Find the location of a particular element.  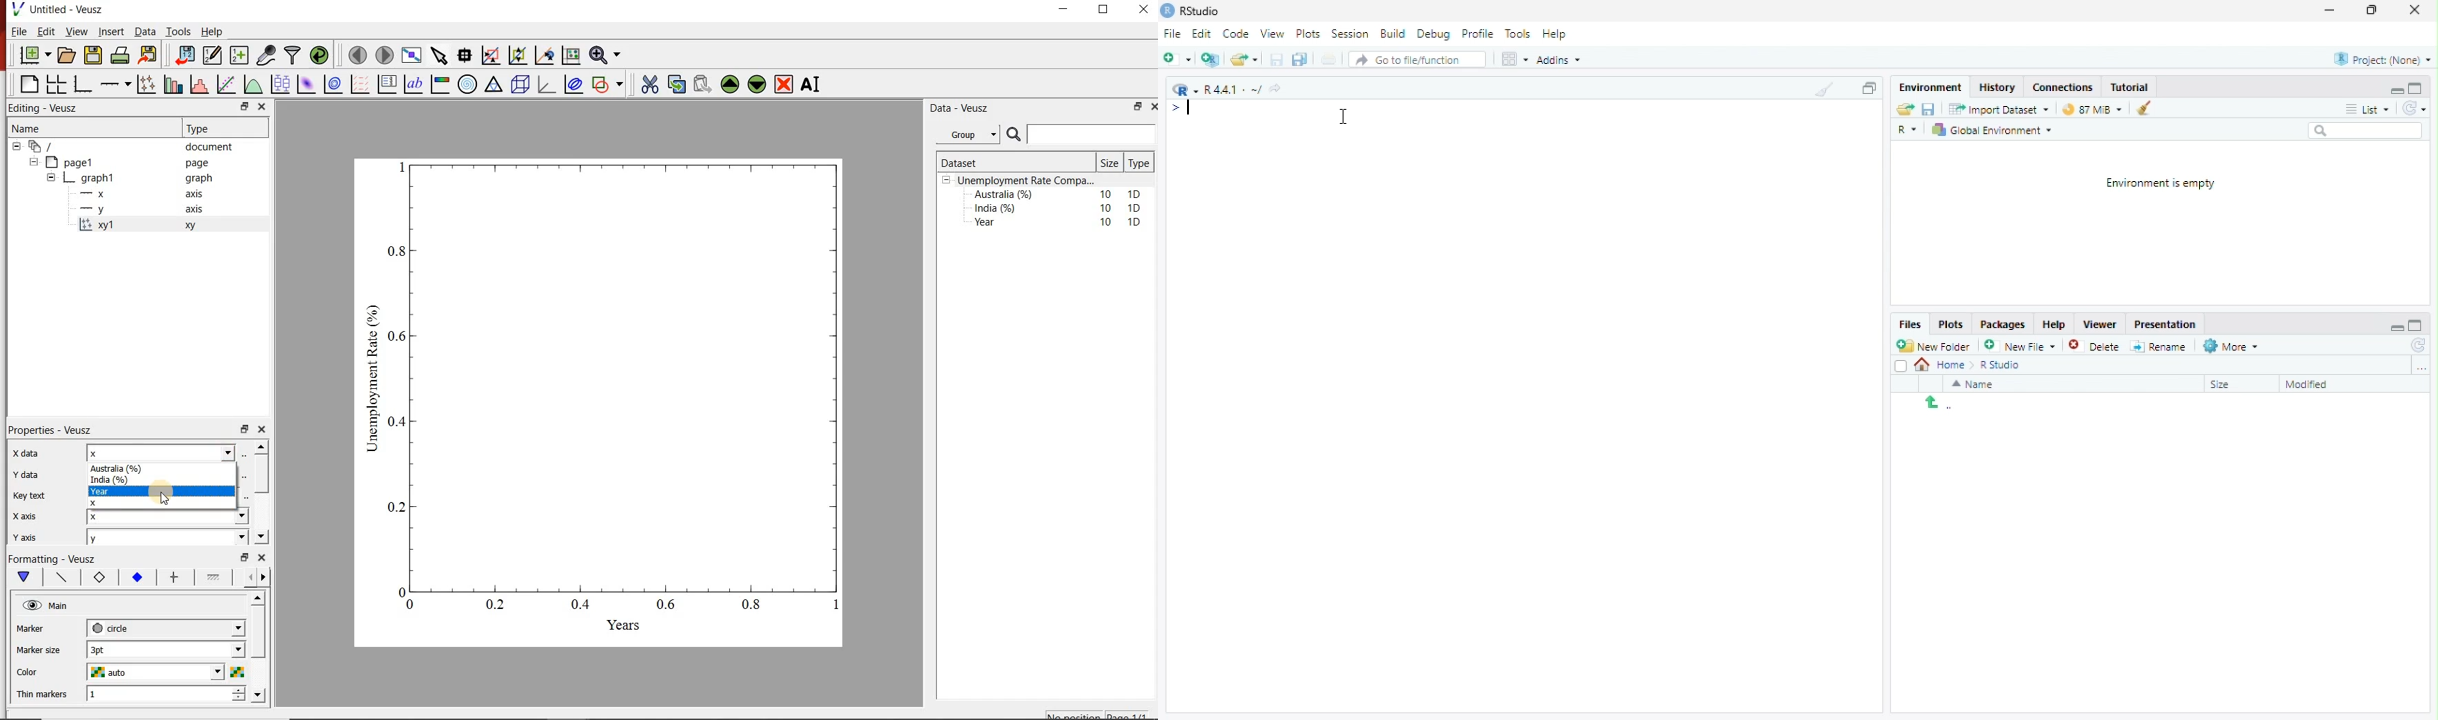

Environment is empty is located at coordinates (2155, 184).